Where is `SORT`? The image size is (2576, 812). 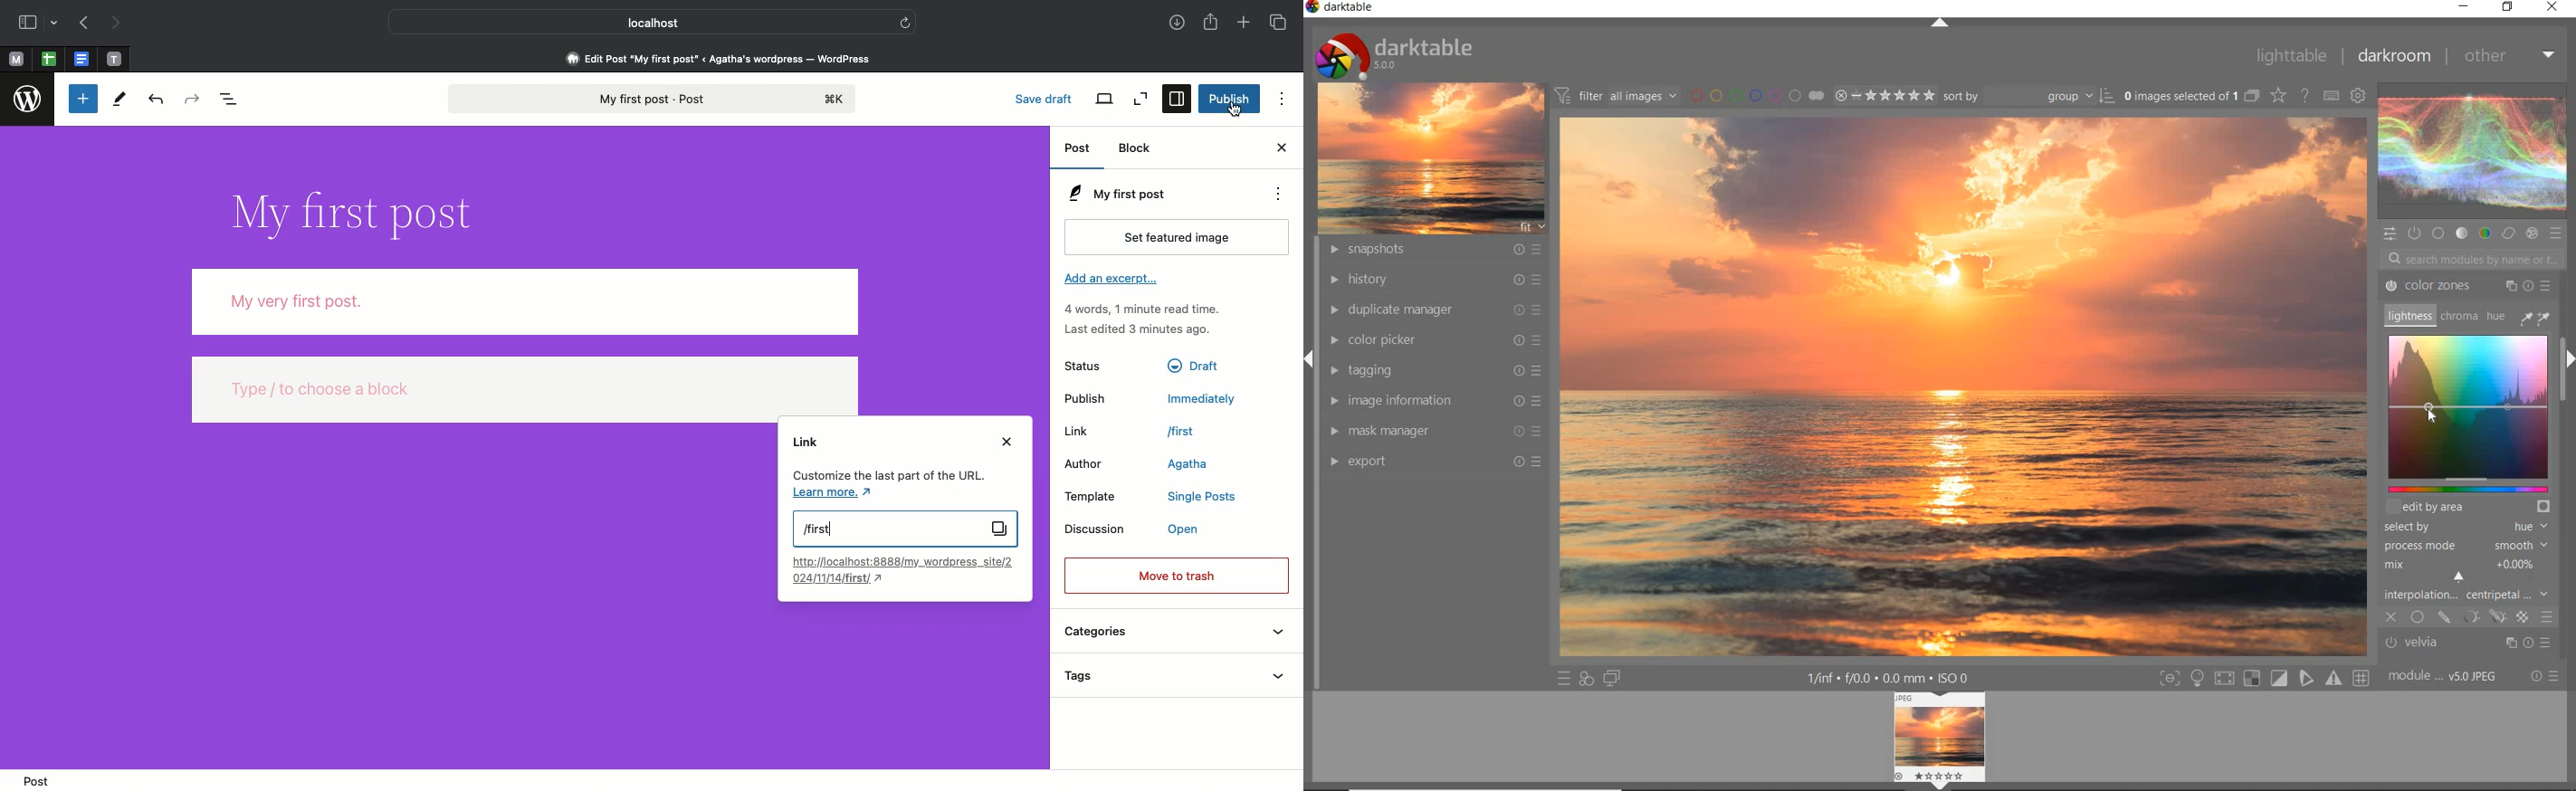
SORT is located at coordinates (2028, 96).